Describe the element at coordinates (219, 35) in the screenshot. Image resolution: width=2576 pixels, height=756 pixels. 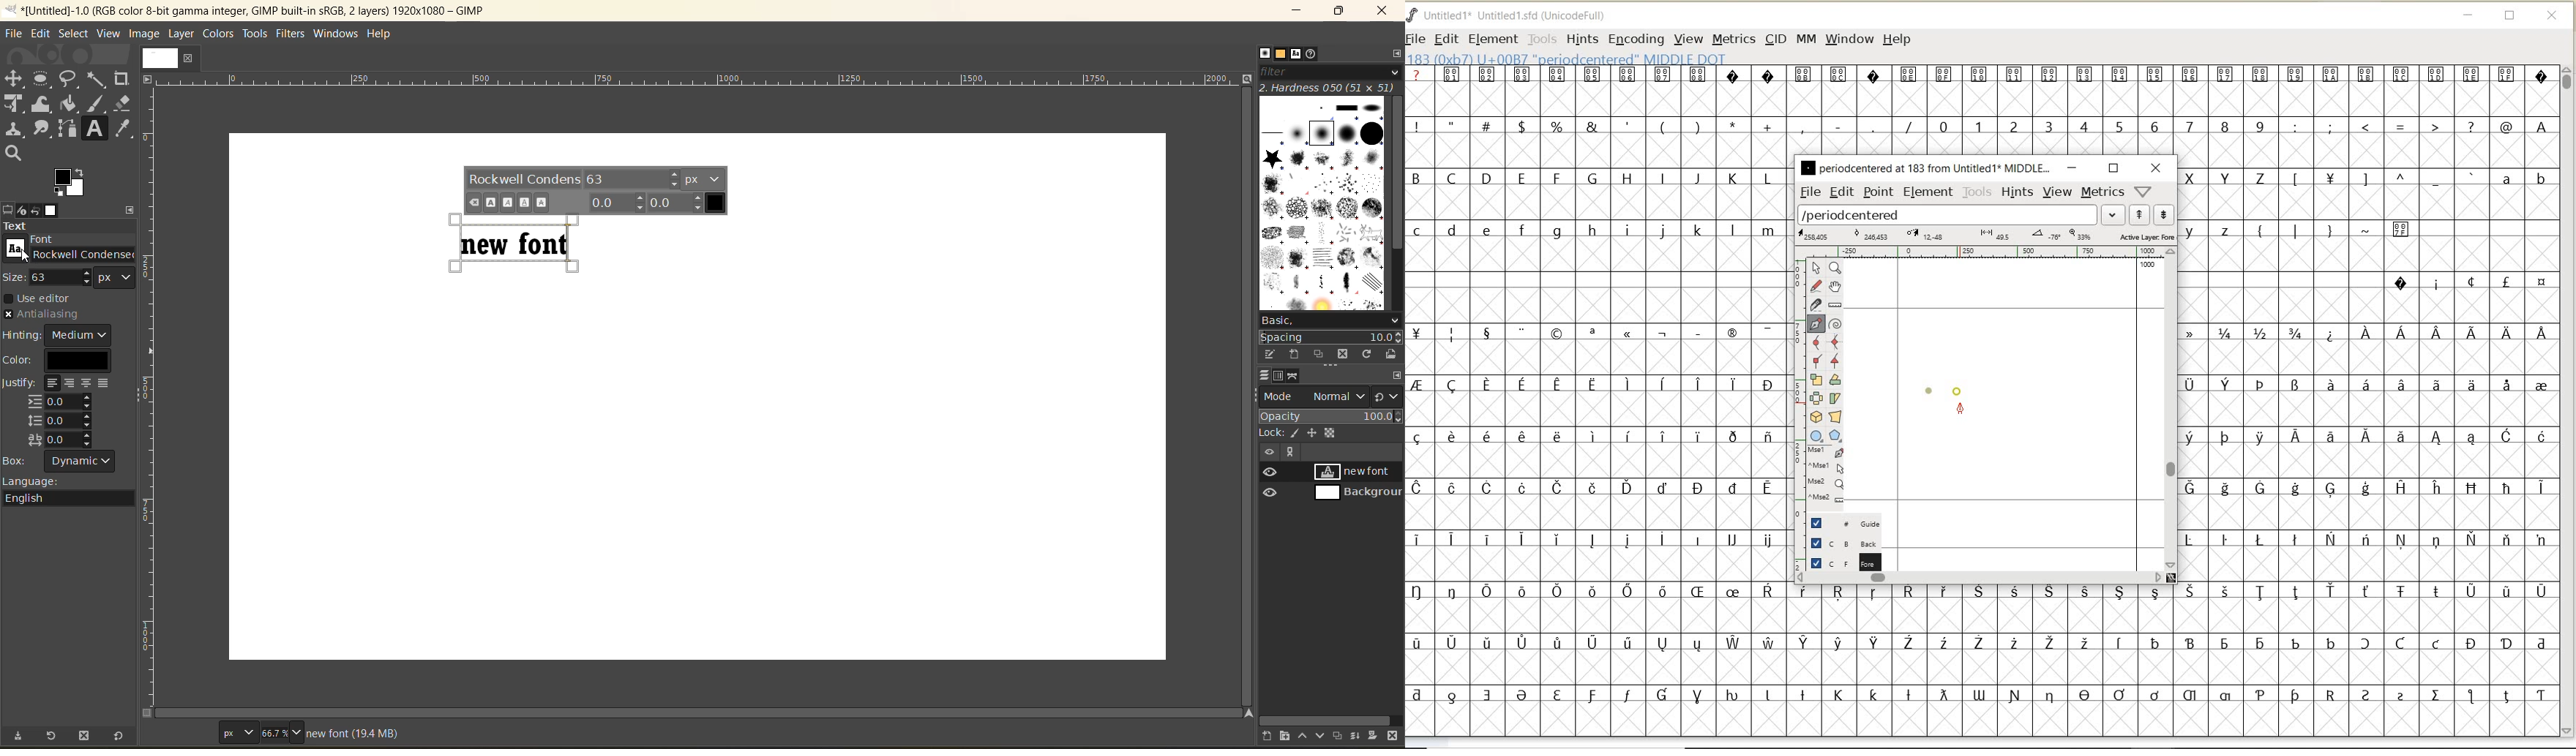
I see `colors` at that location.